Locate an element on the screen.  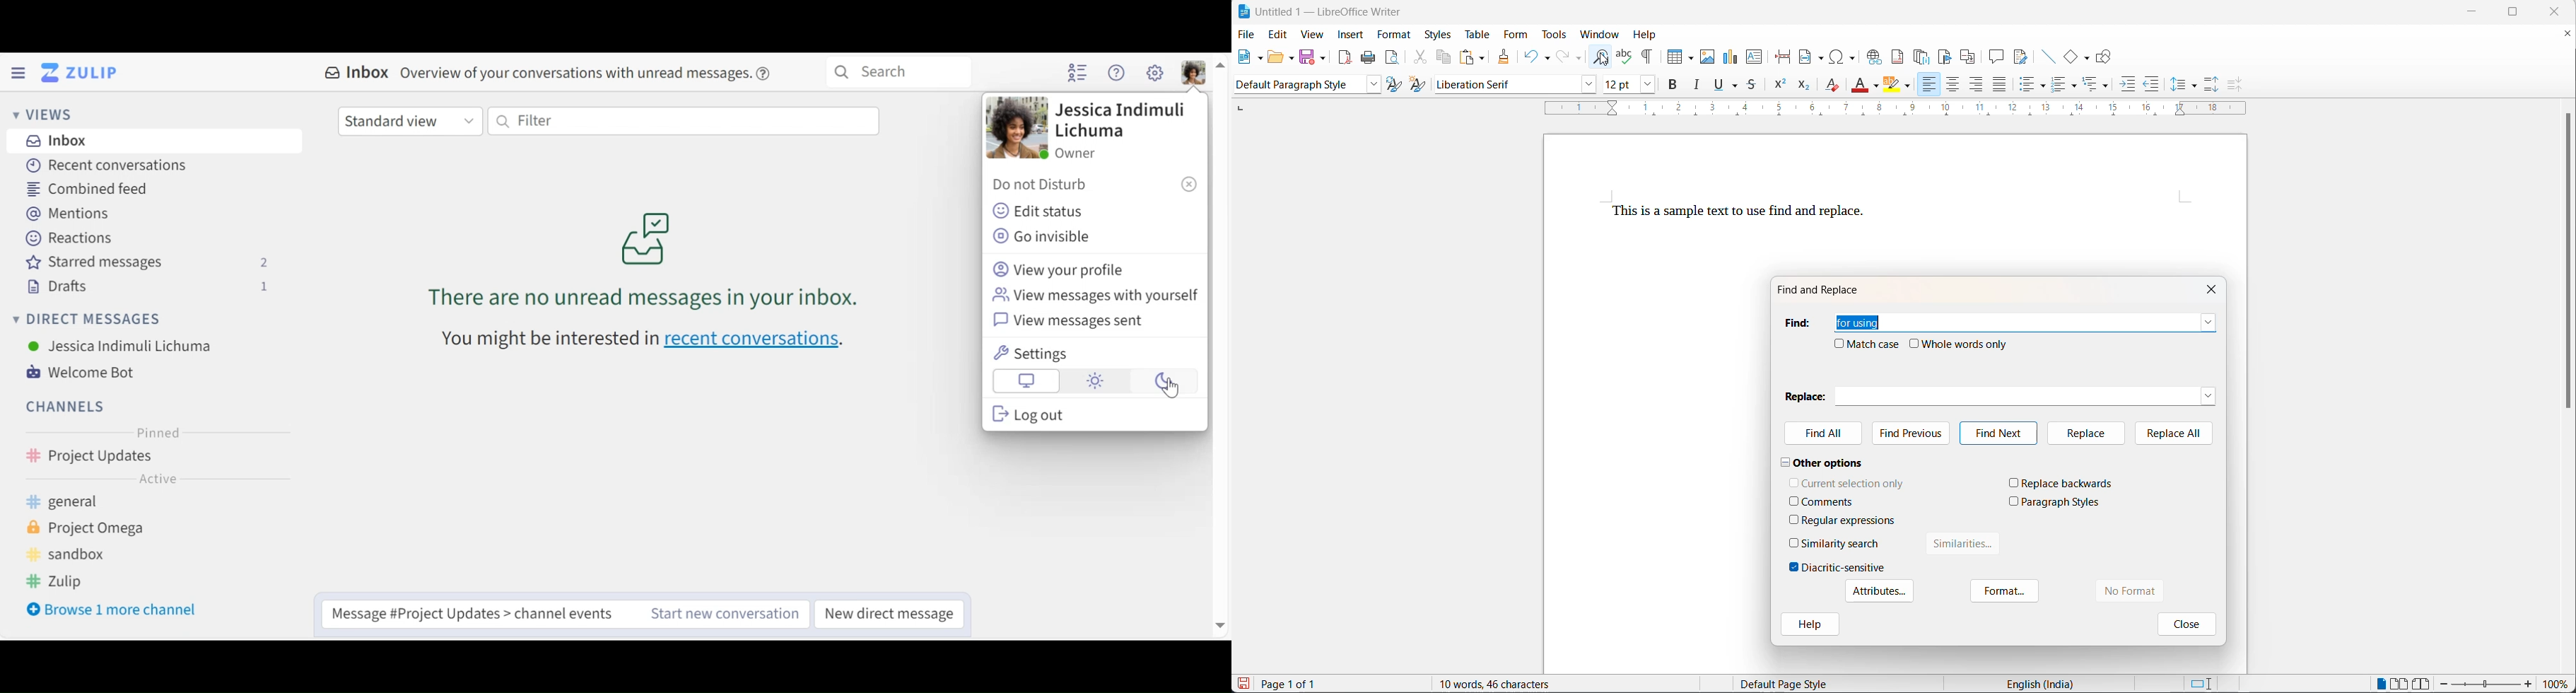
subscript is located at coordinates (1803, 86).